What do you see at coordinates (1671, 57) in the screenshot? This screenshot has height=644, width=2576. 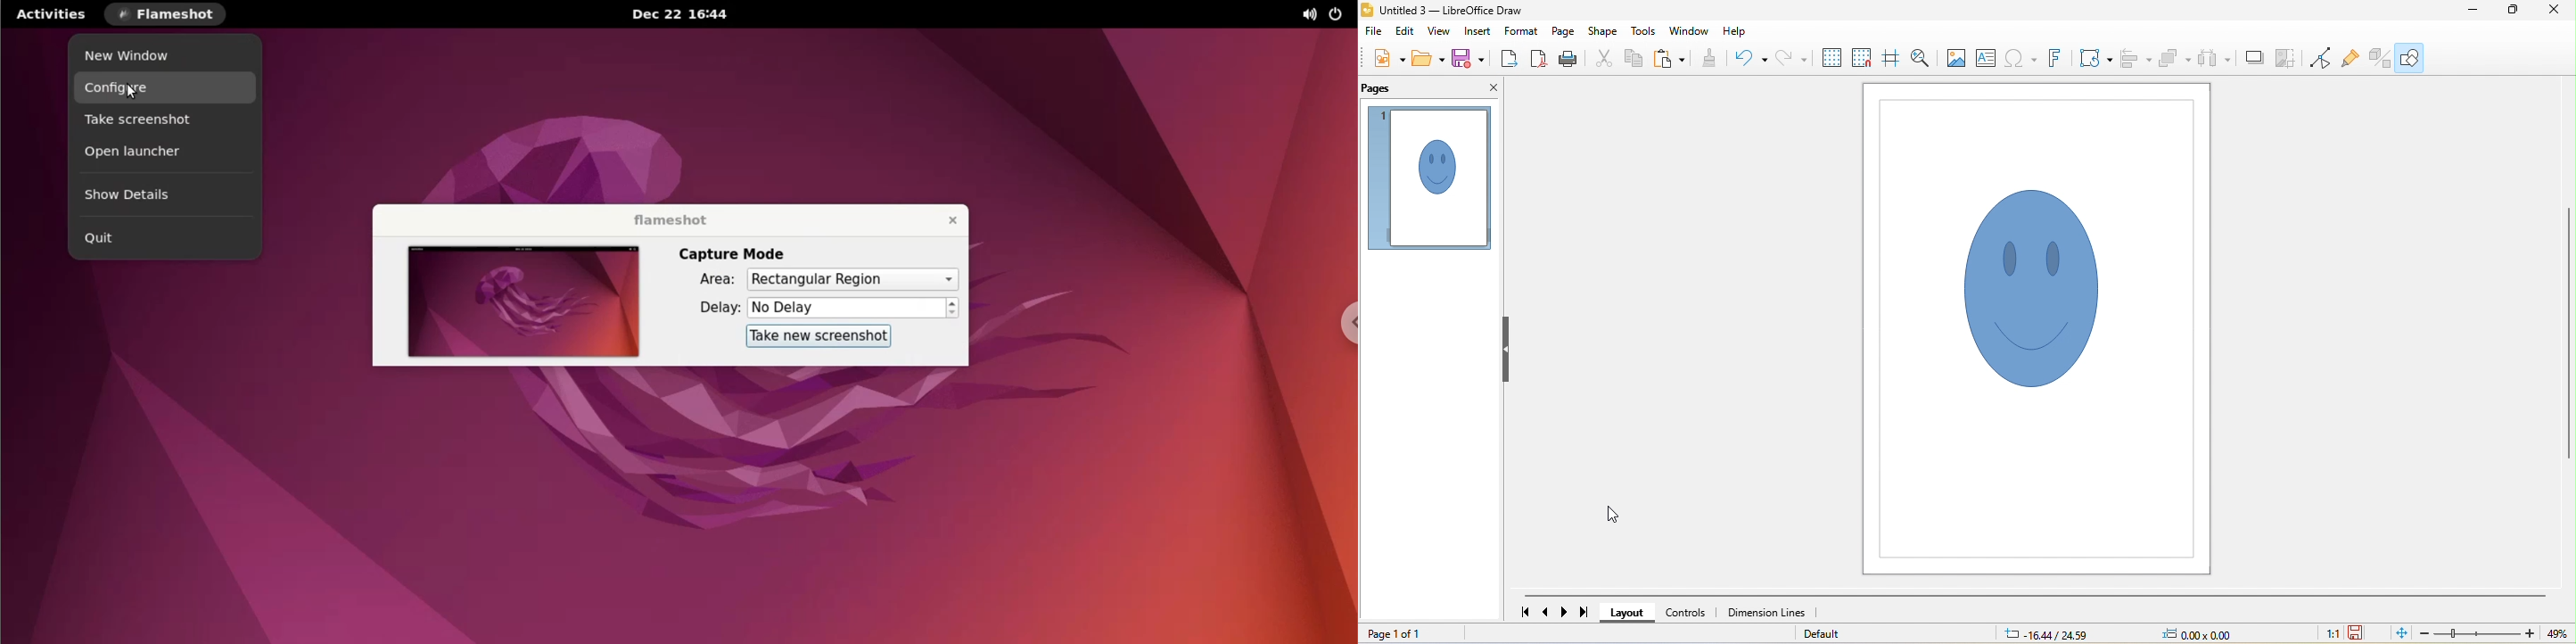 I see `paste` at bounding box center [1671, 57].